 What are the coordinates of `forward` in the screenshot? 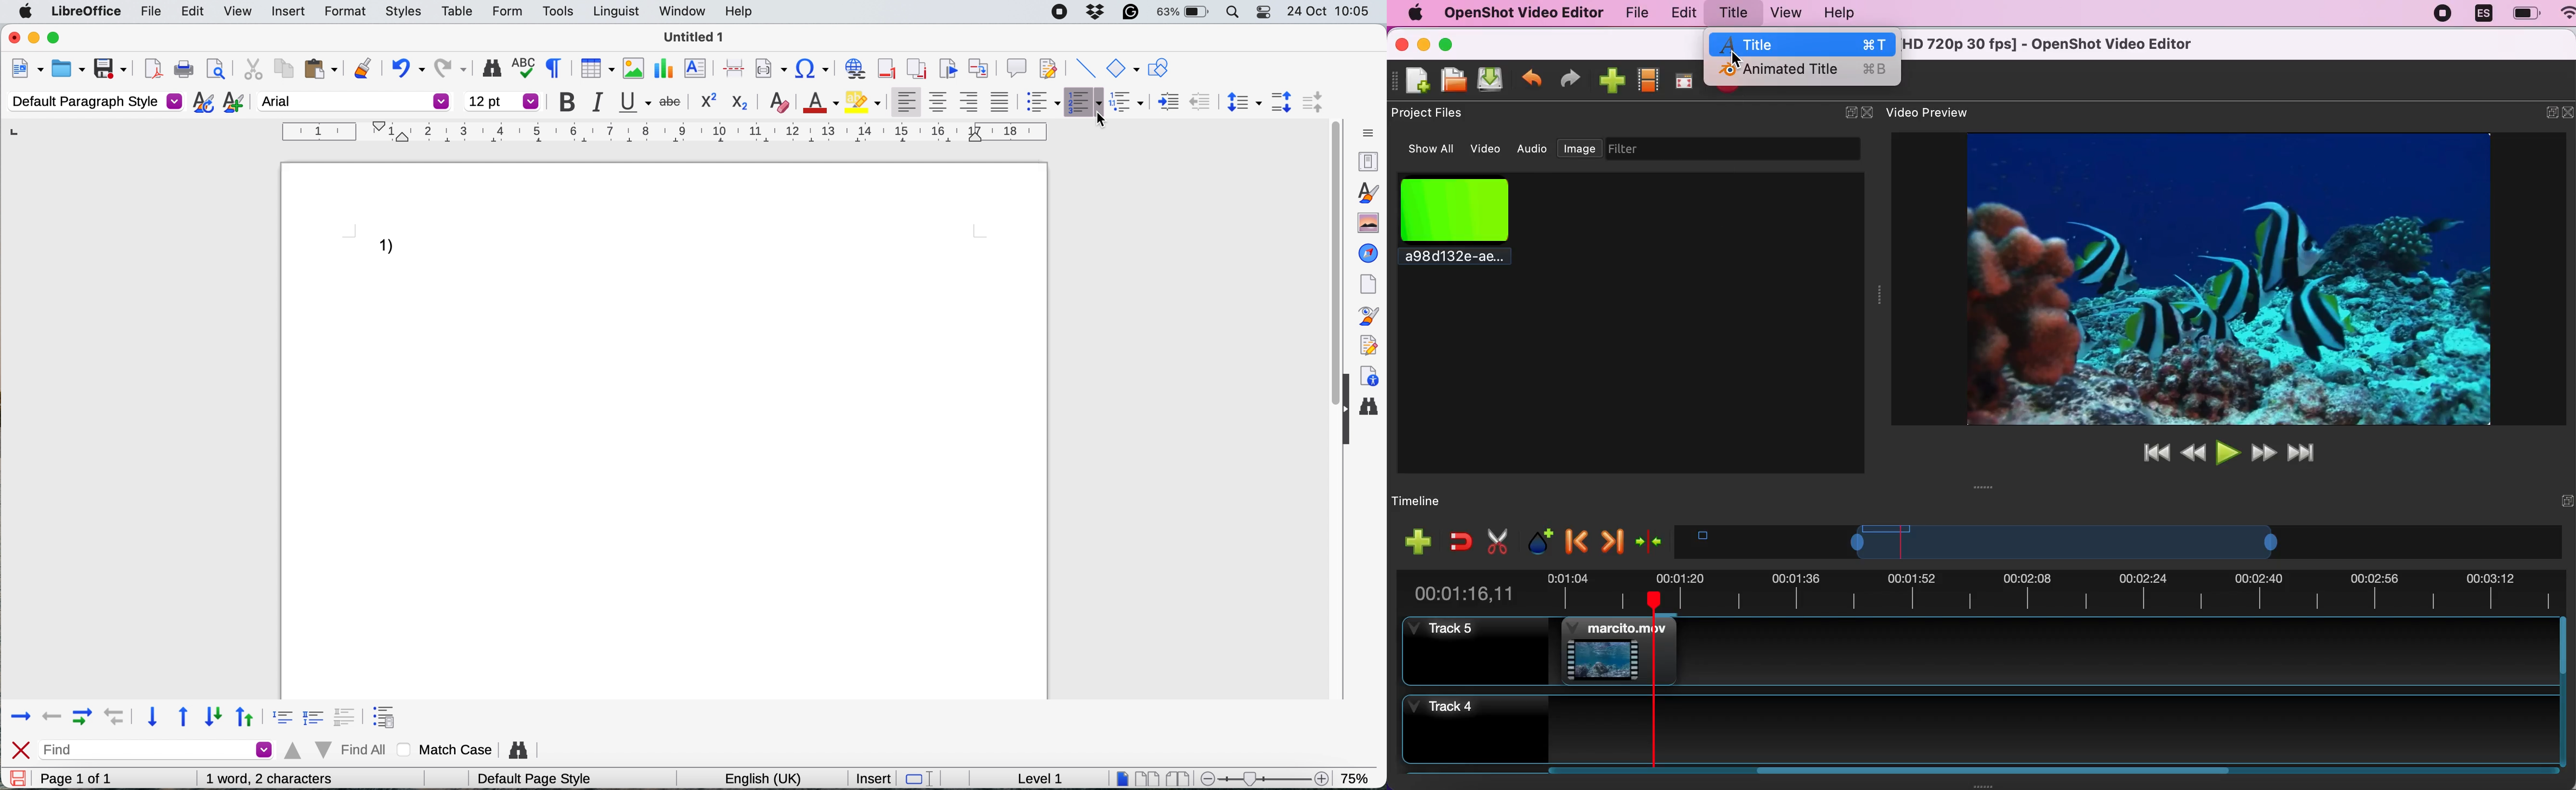 It's located at (20, 714).